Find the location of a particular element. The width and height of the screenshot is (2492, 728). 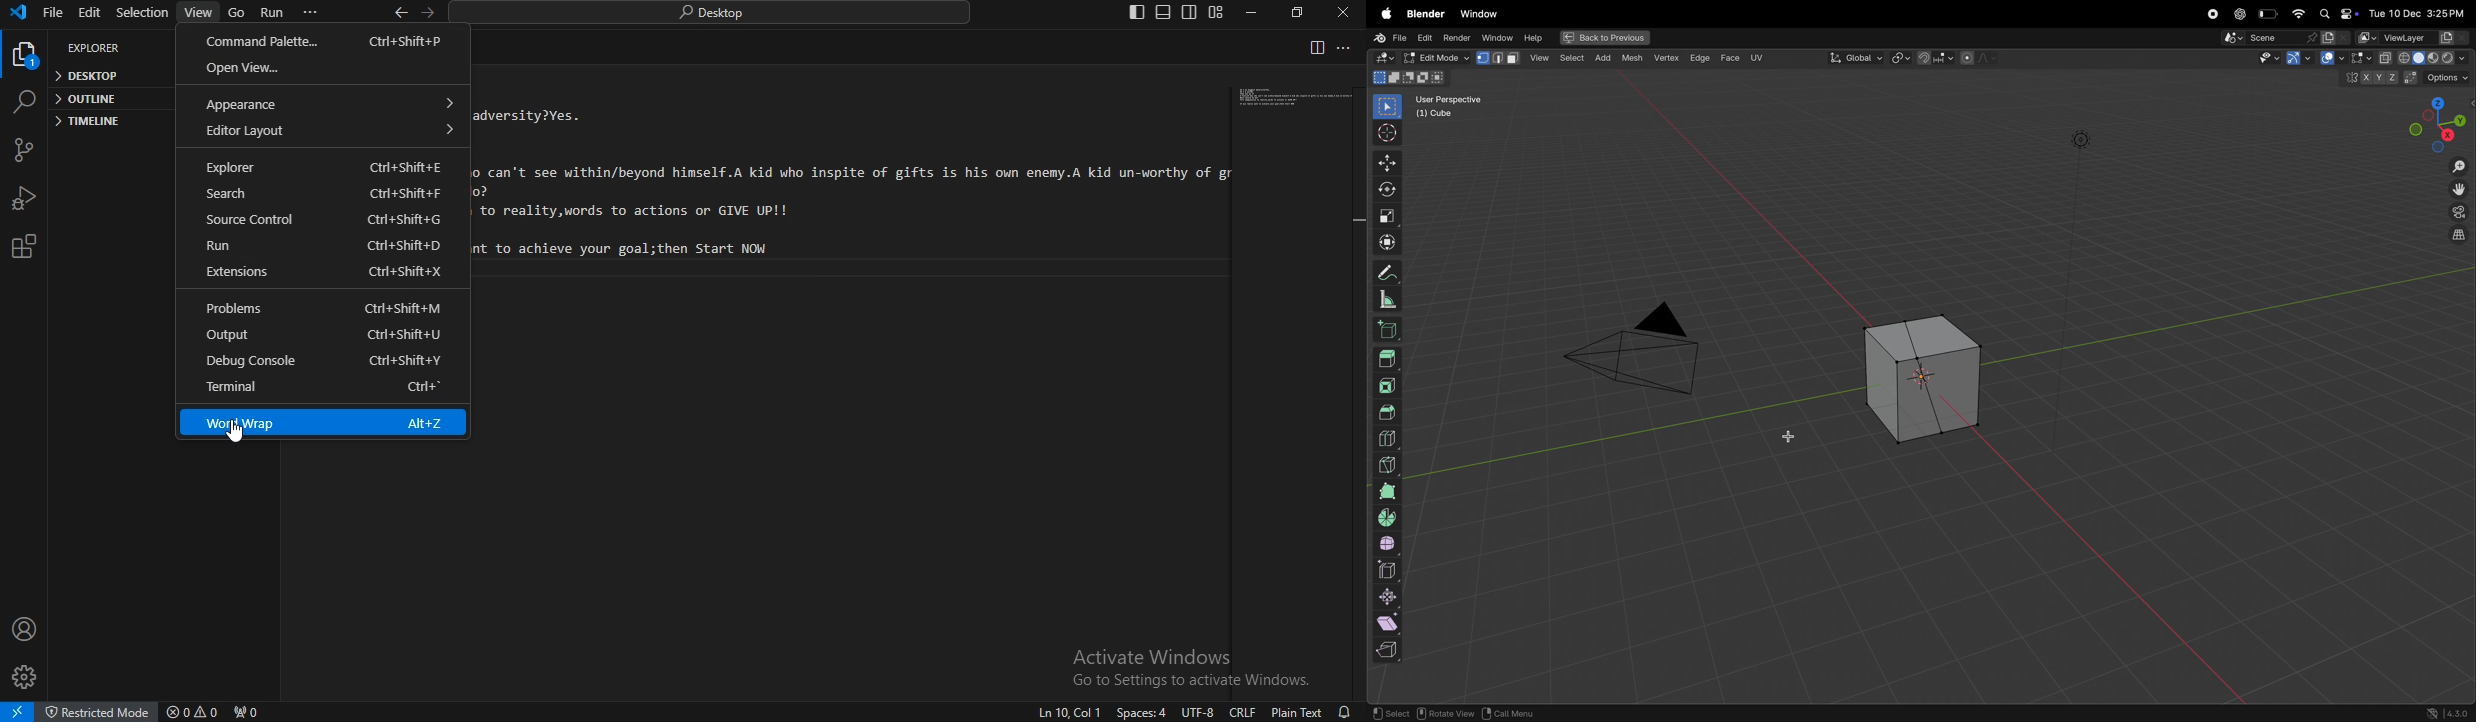

edge slide is located at coordinates (1389, 570).